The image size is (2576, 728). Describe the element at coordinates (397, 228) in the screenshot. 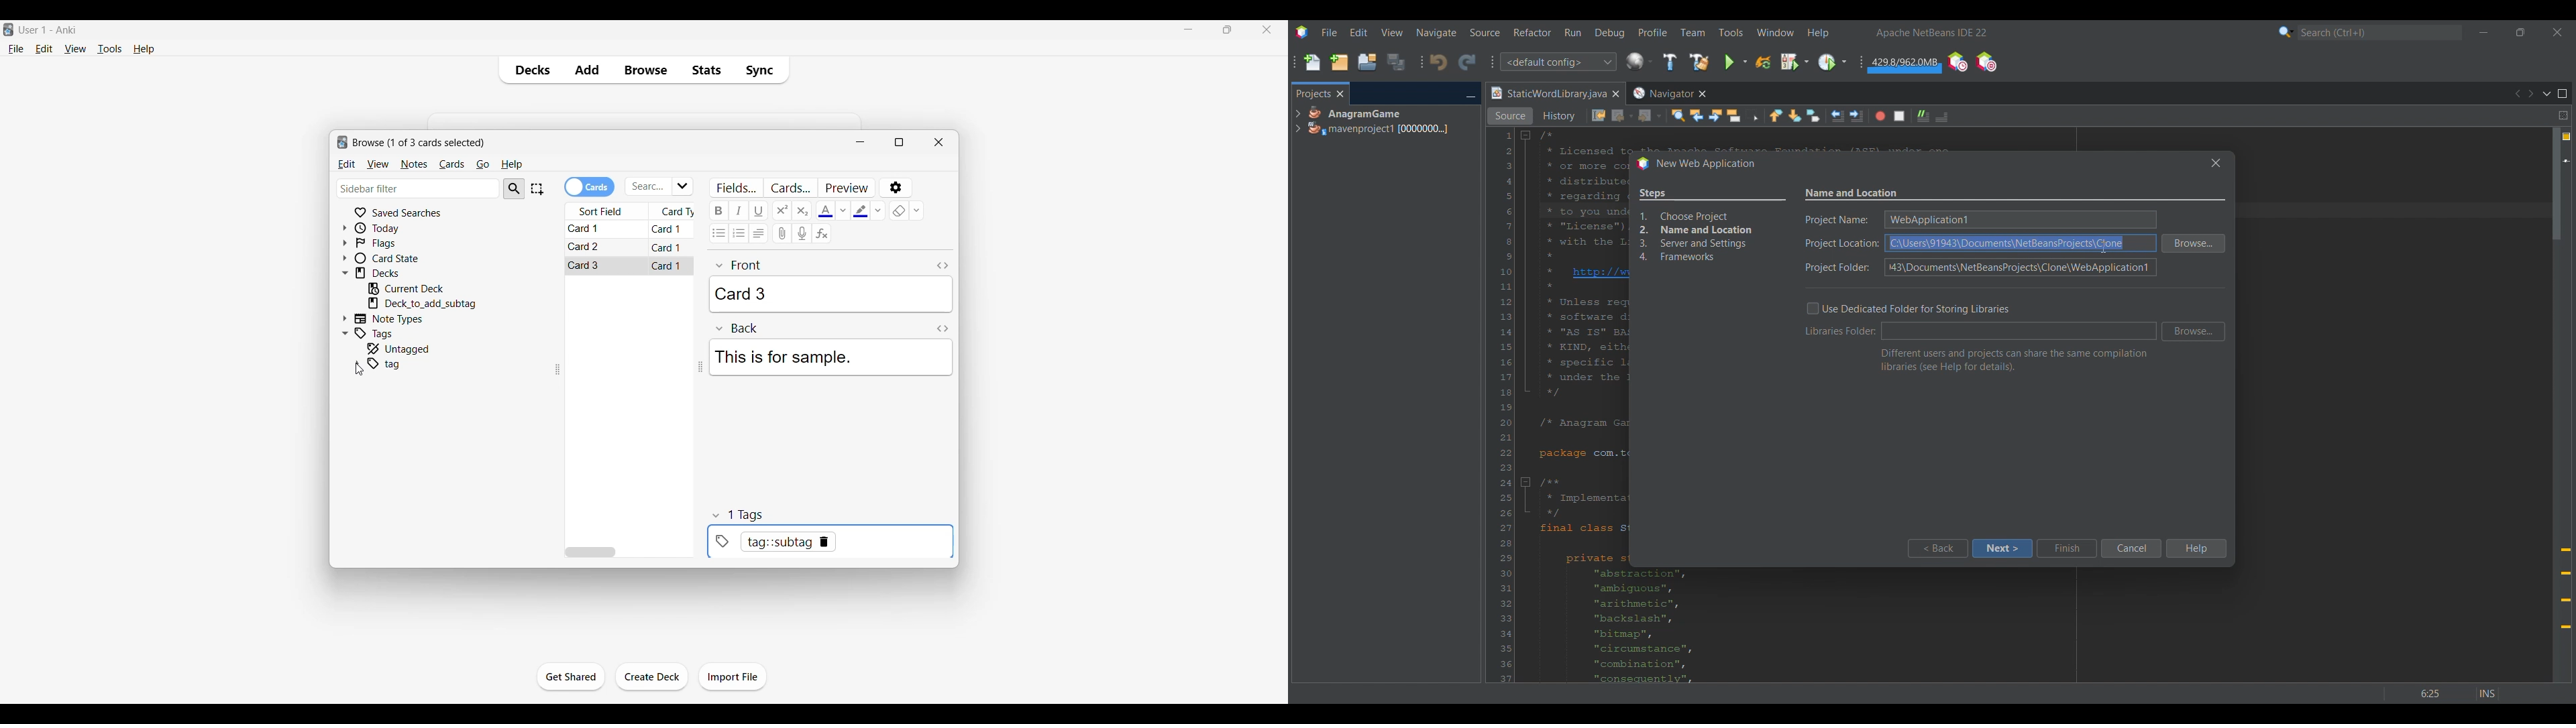

I see `Click to go to Today` at that location.